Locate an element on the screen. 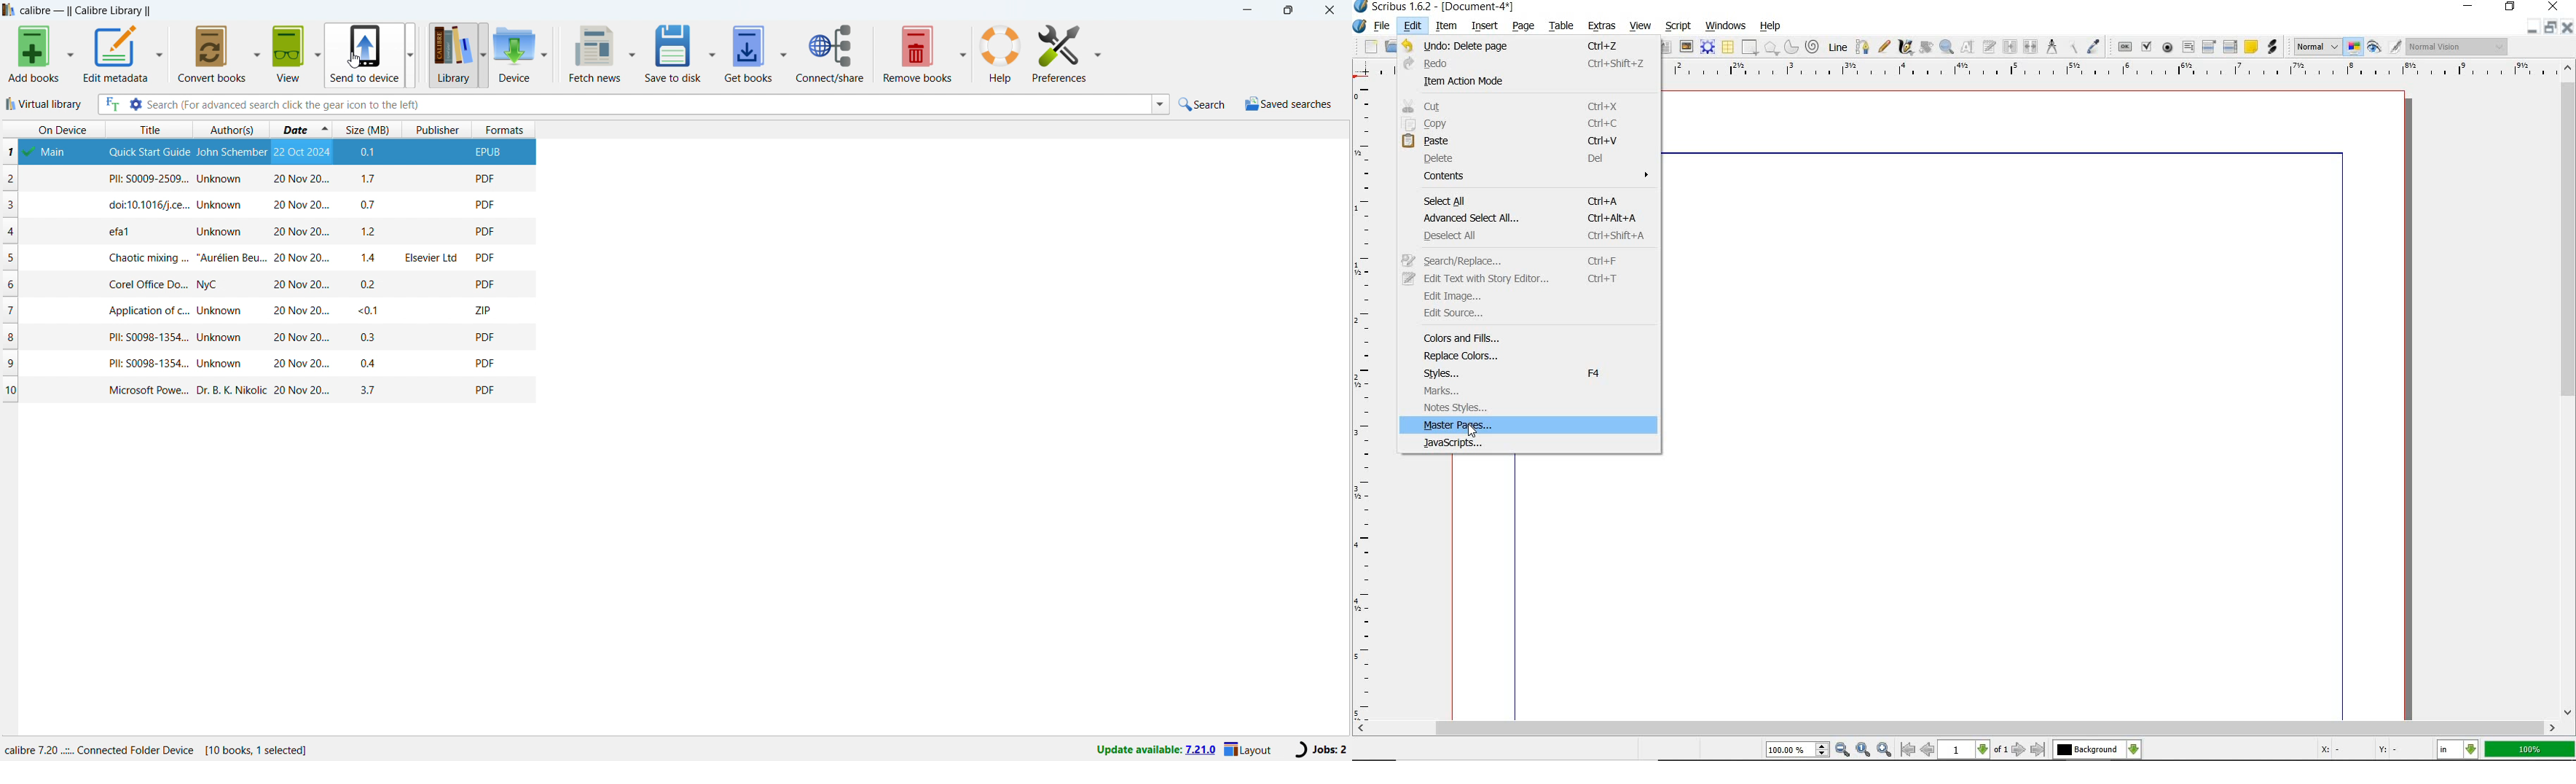 The width and height of the screenshot is (2576, 784). one book entry is located at coordinates (265, 310).